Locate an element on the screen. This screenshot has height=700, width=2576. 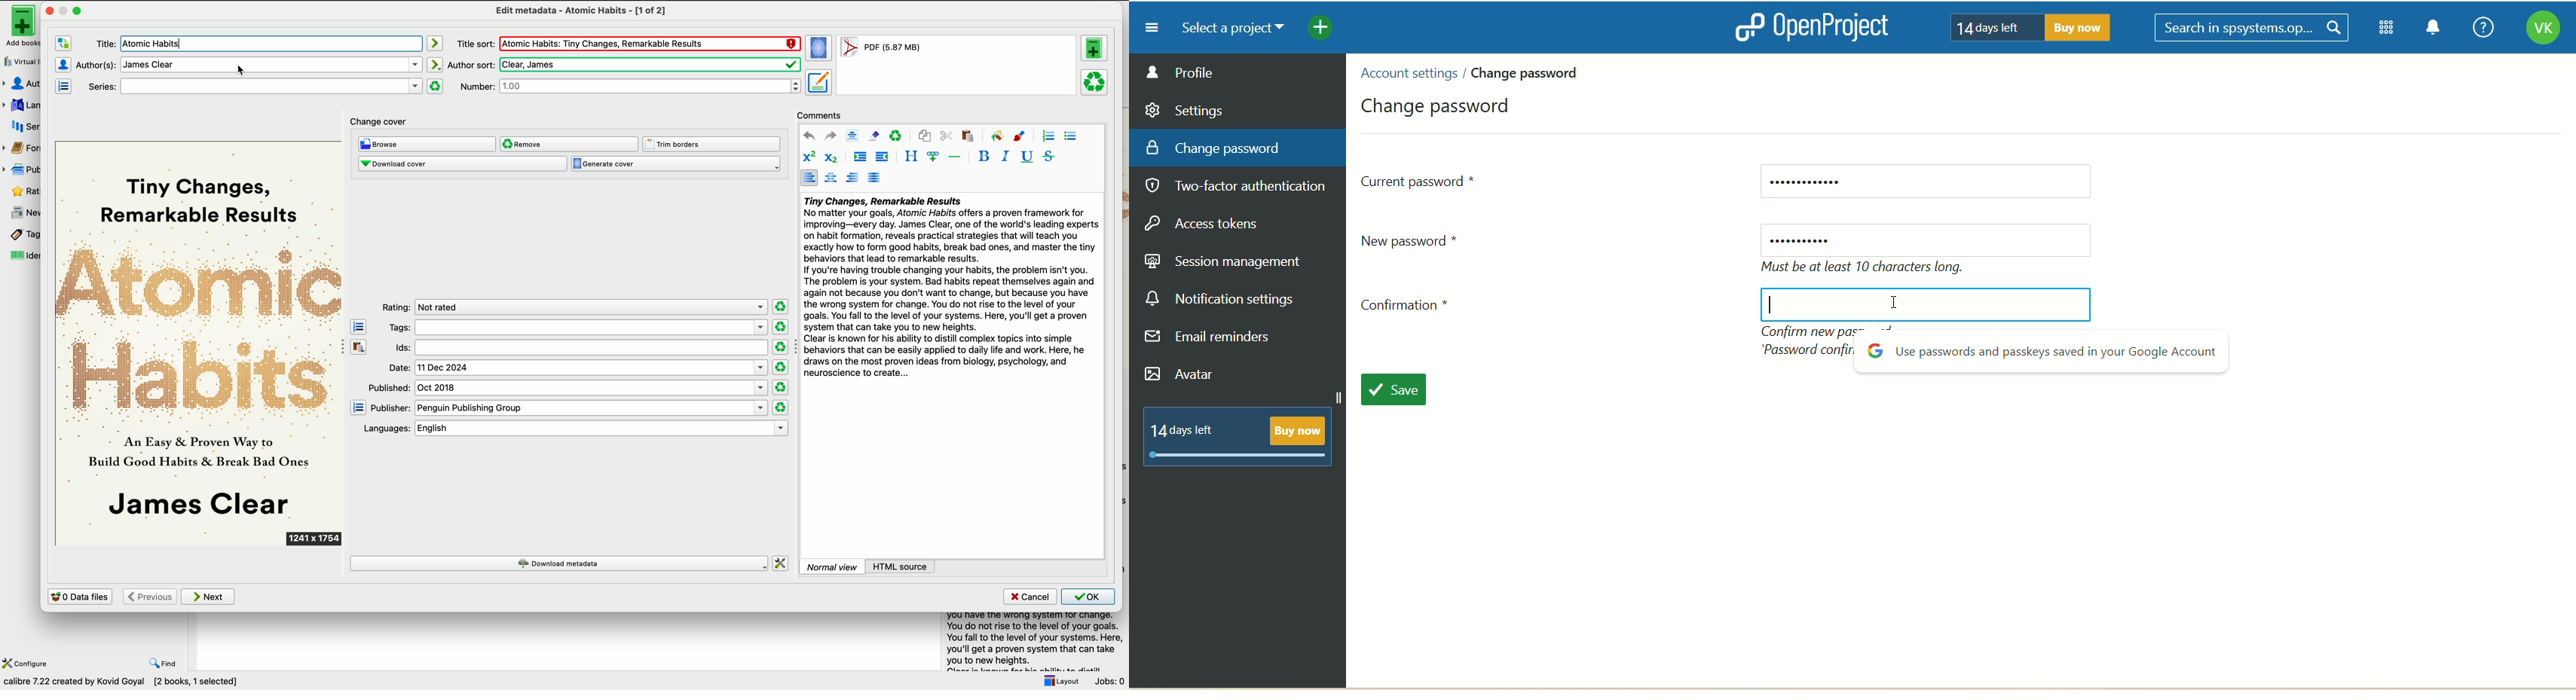
click on author is located at coordinates (236, 70).